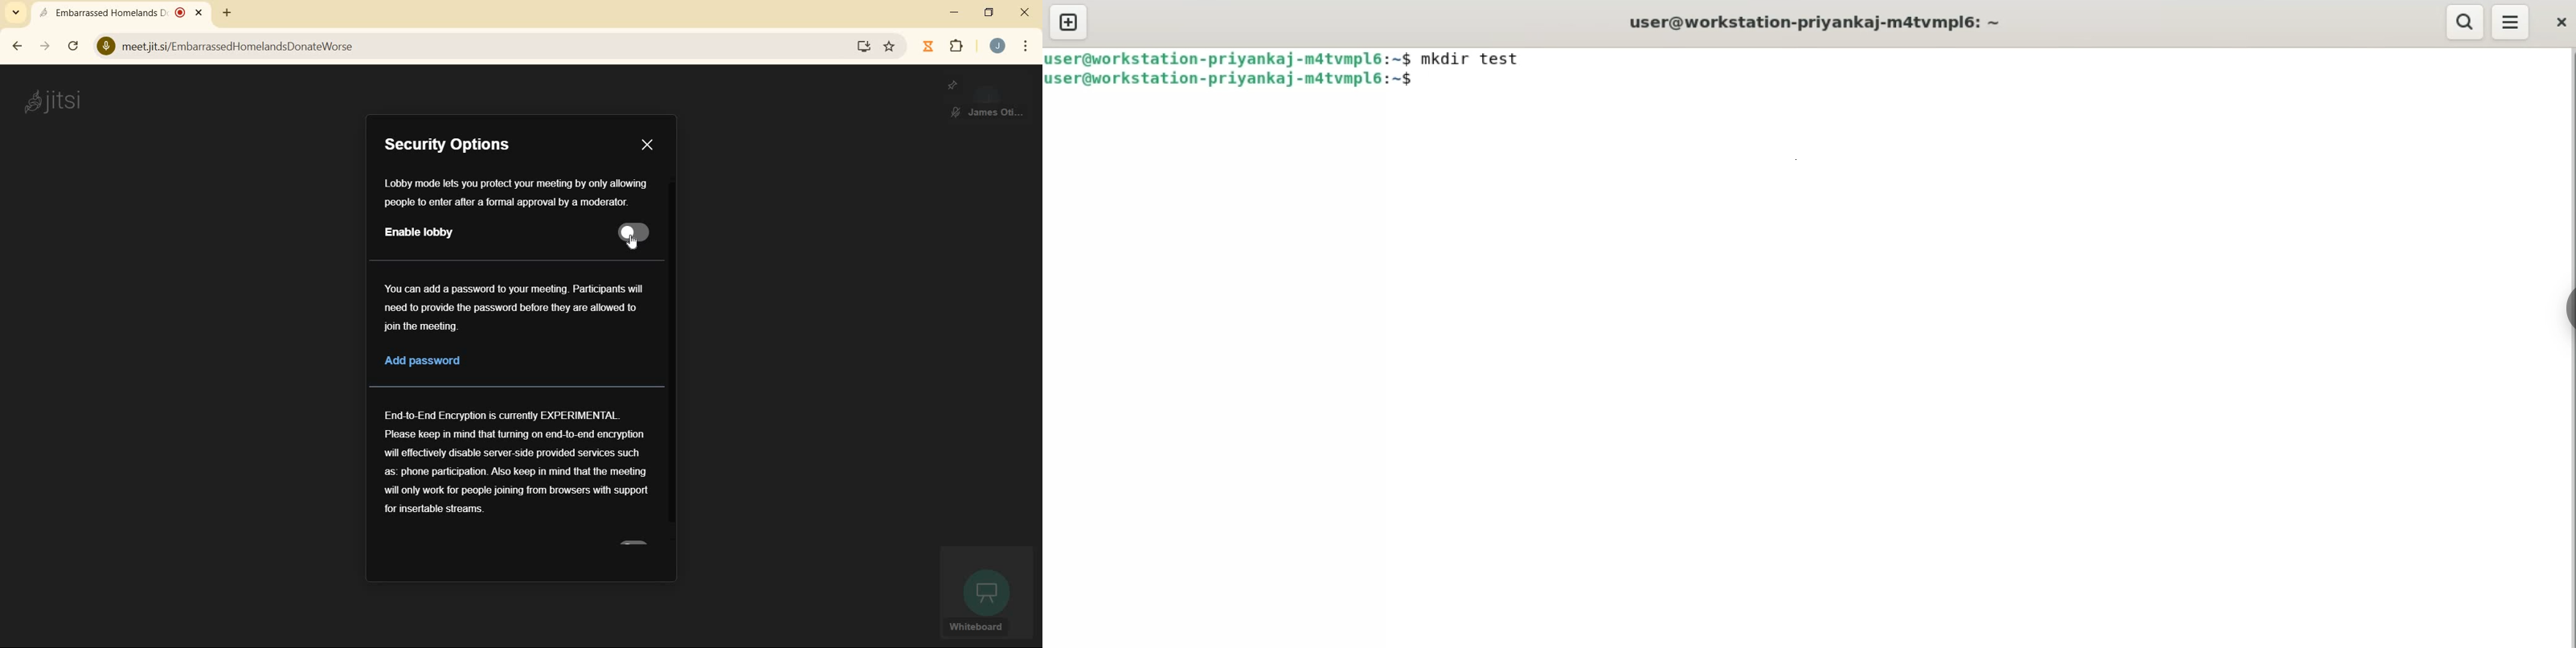 This screenshot has height=672, width=2576. I want to click on forward, so click(45, 47).